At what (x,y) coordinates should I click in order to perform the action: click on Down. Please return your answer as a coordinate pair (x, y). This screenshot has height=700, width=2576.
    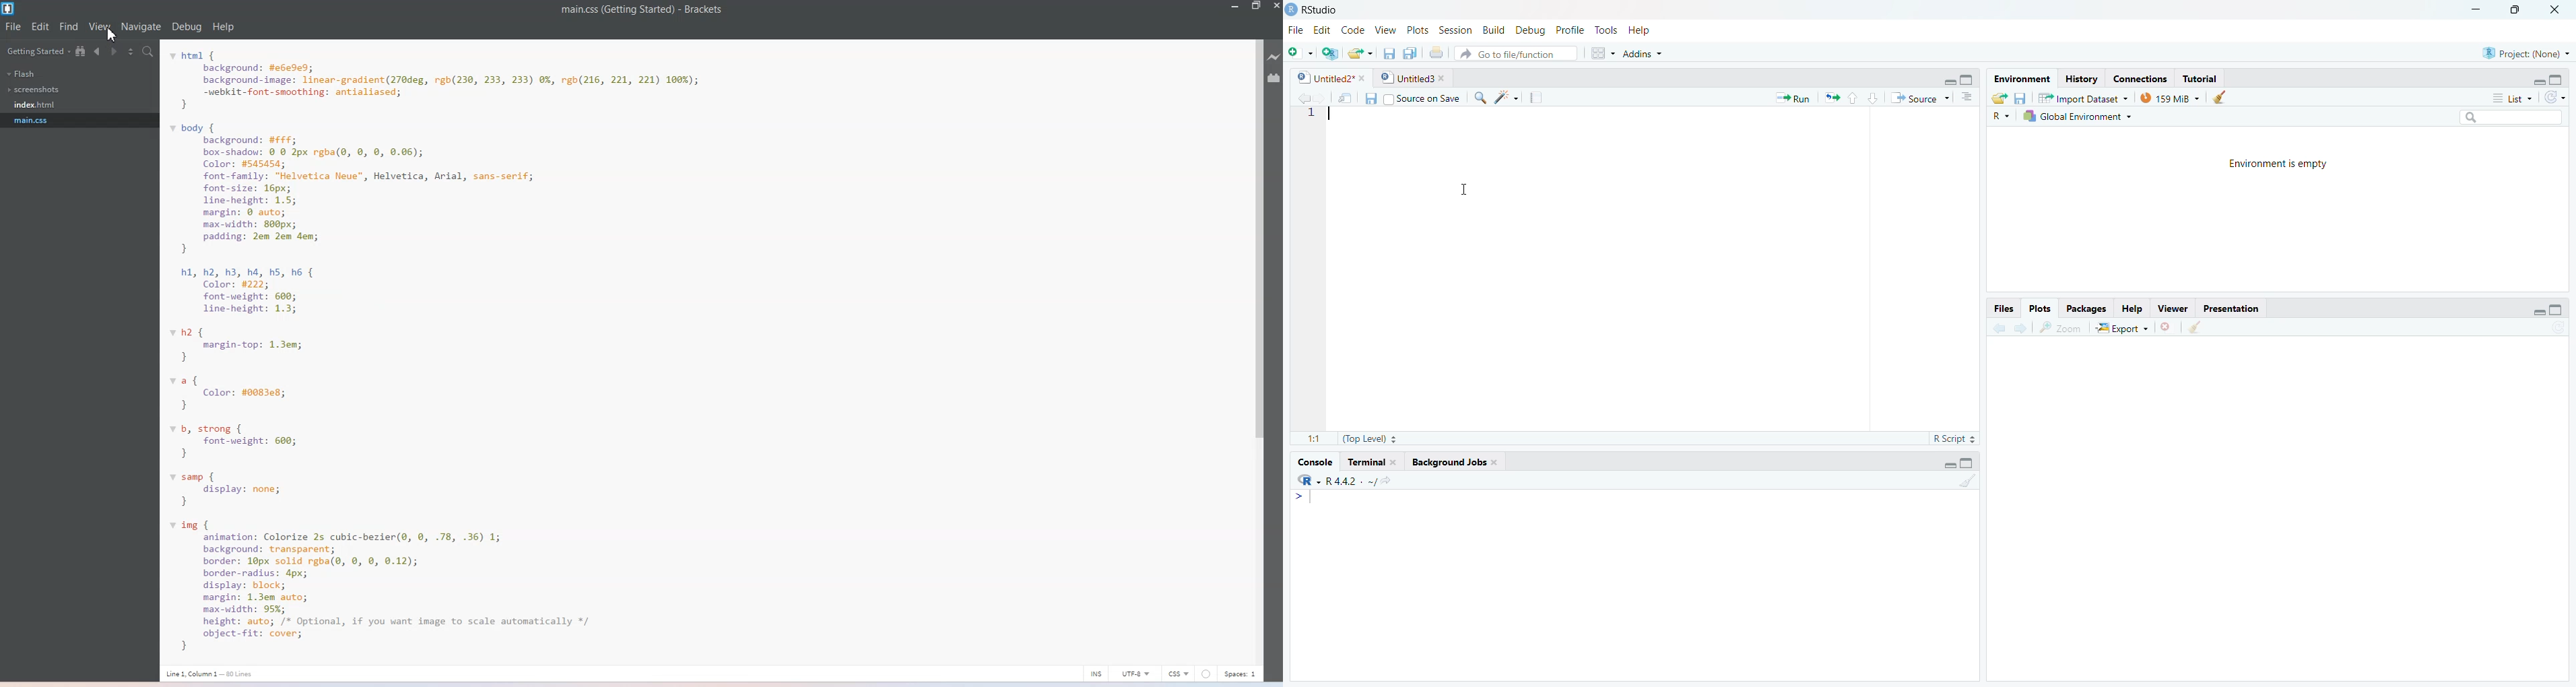
    Looking at the image, I should click on (1873, 97).